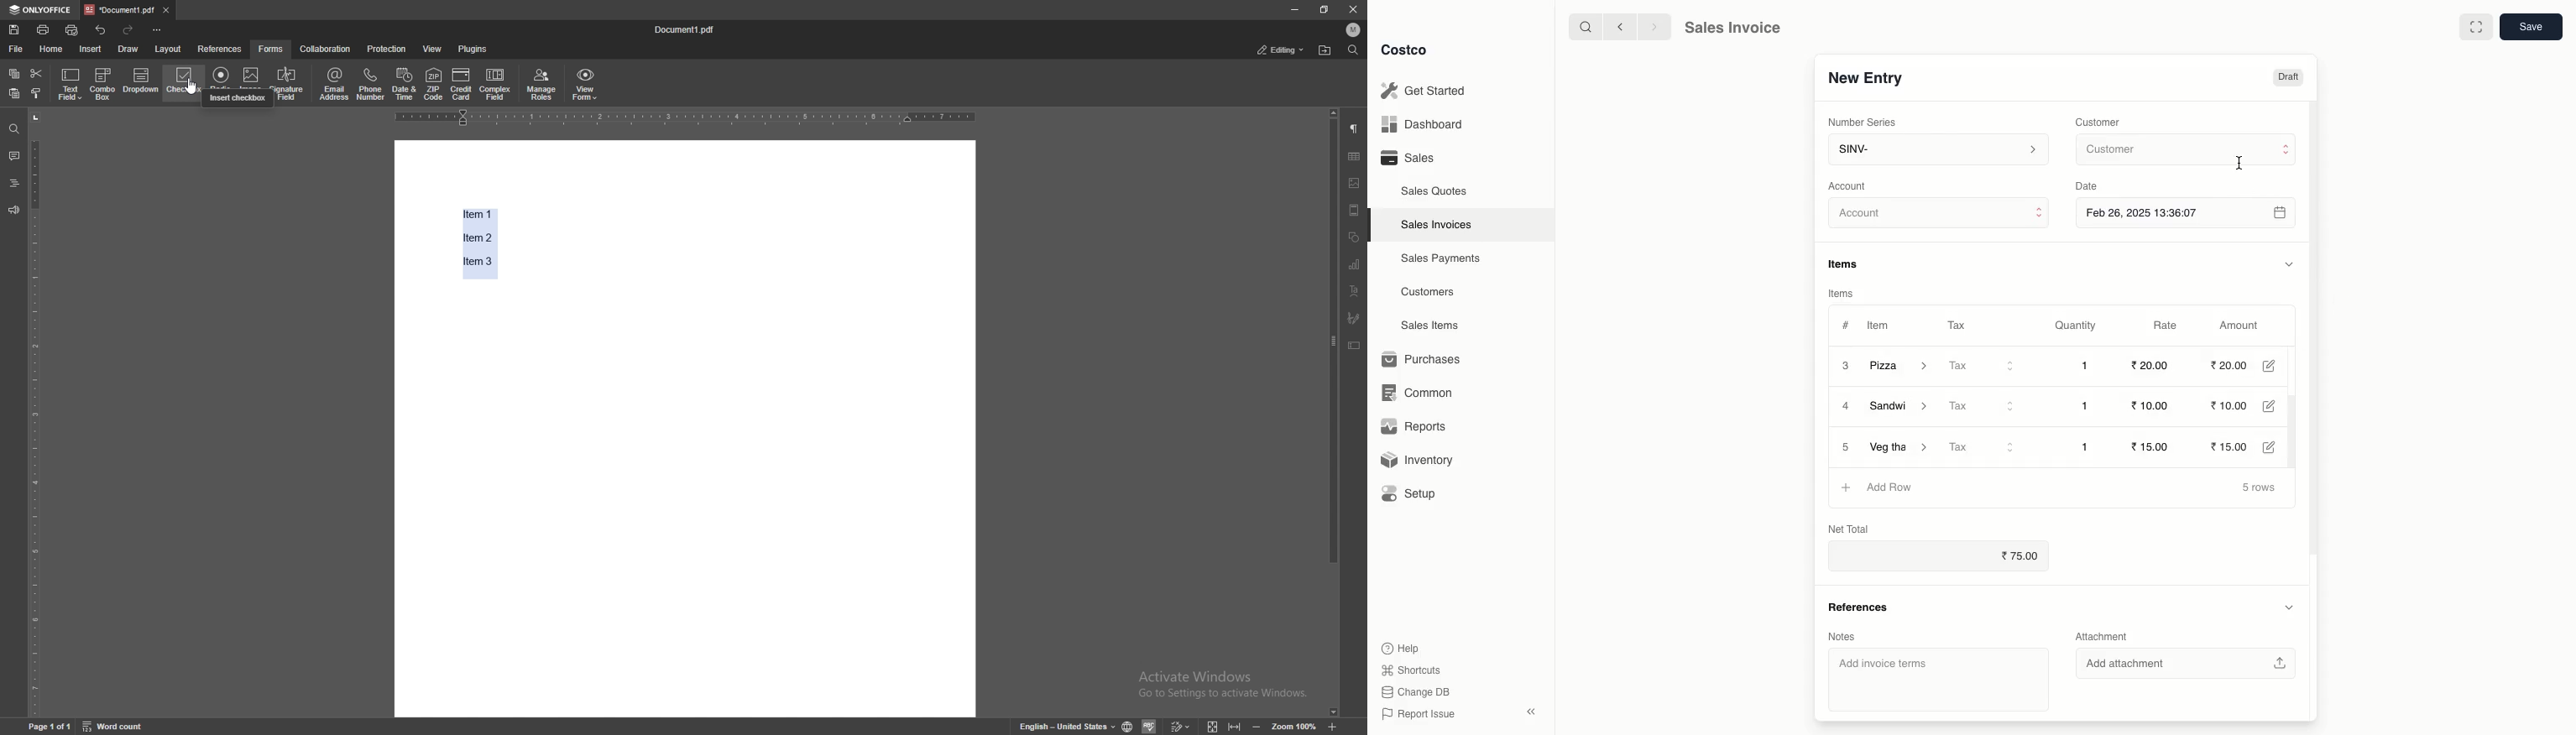  Describe the element at coordinates (496, 85) in the screenshot. I see `complex field` at that location.